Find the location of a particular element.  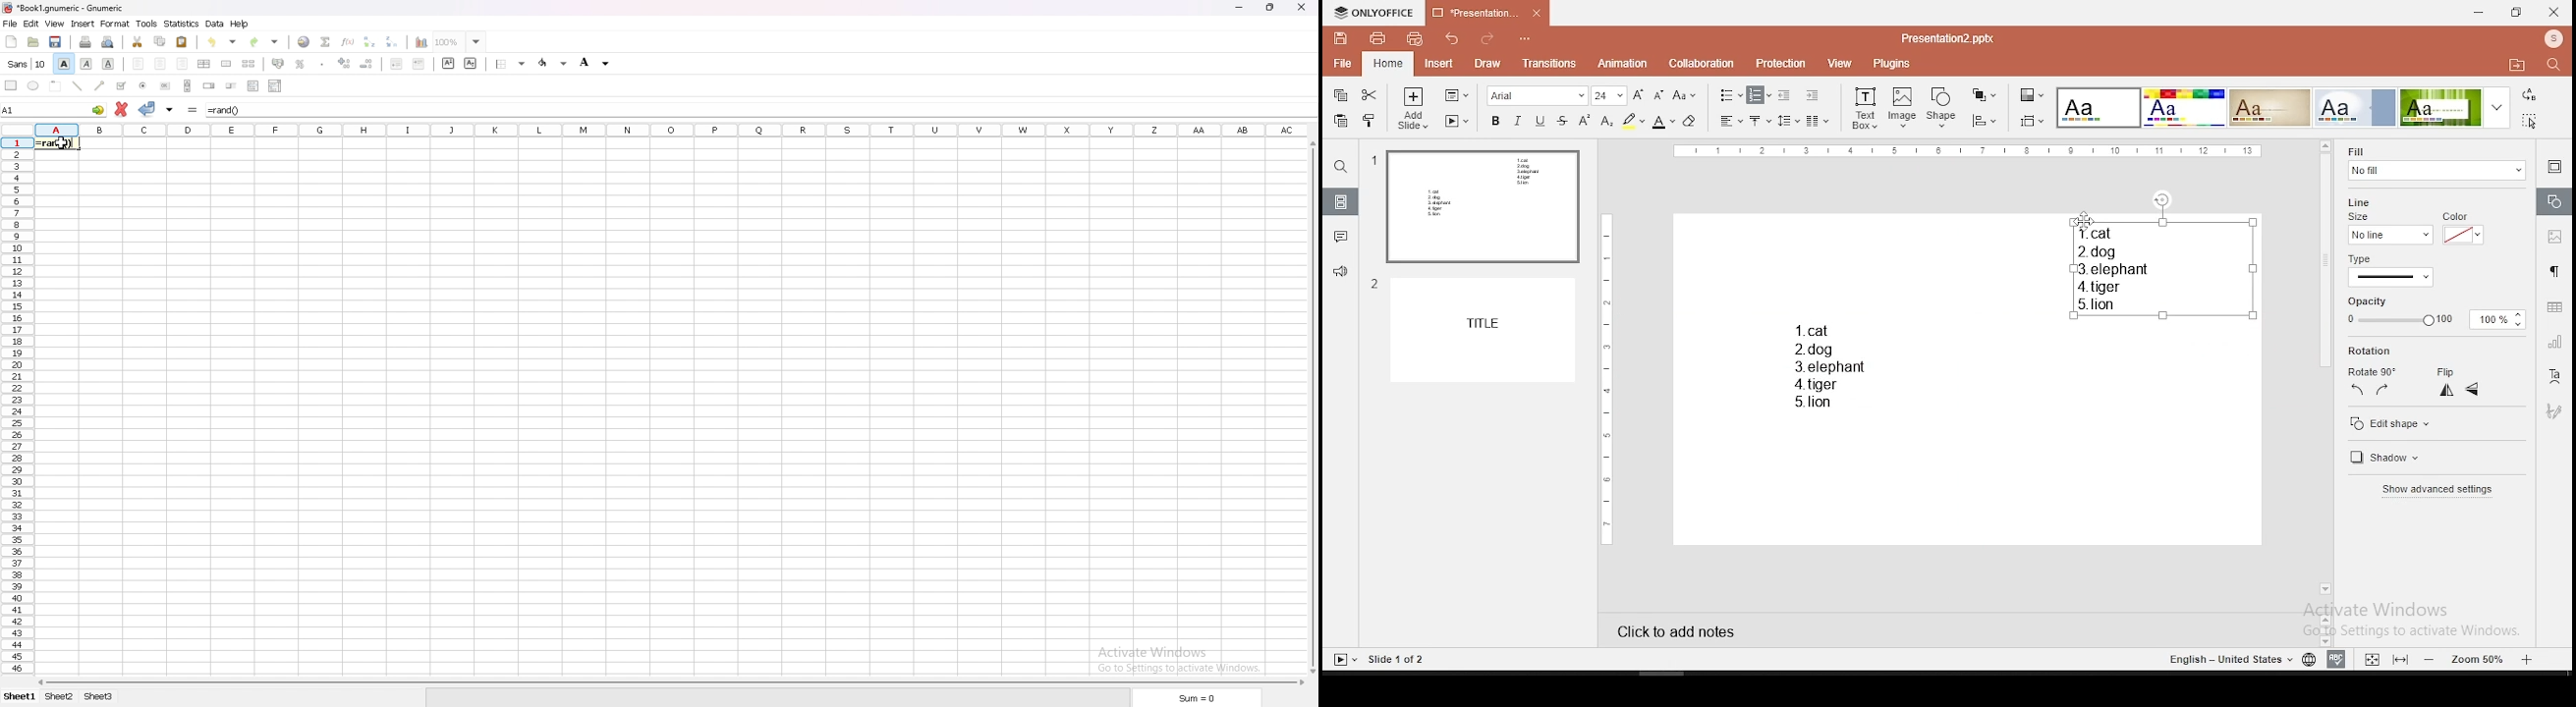

folder is located at coordinates (2517, 64).